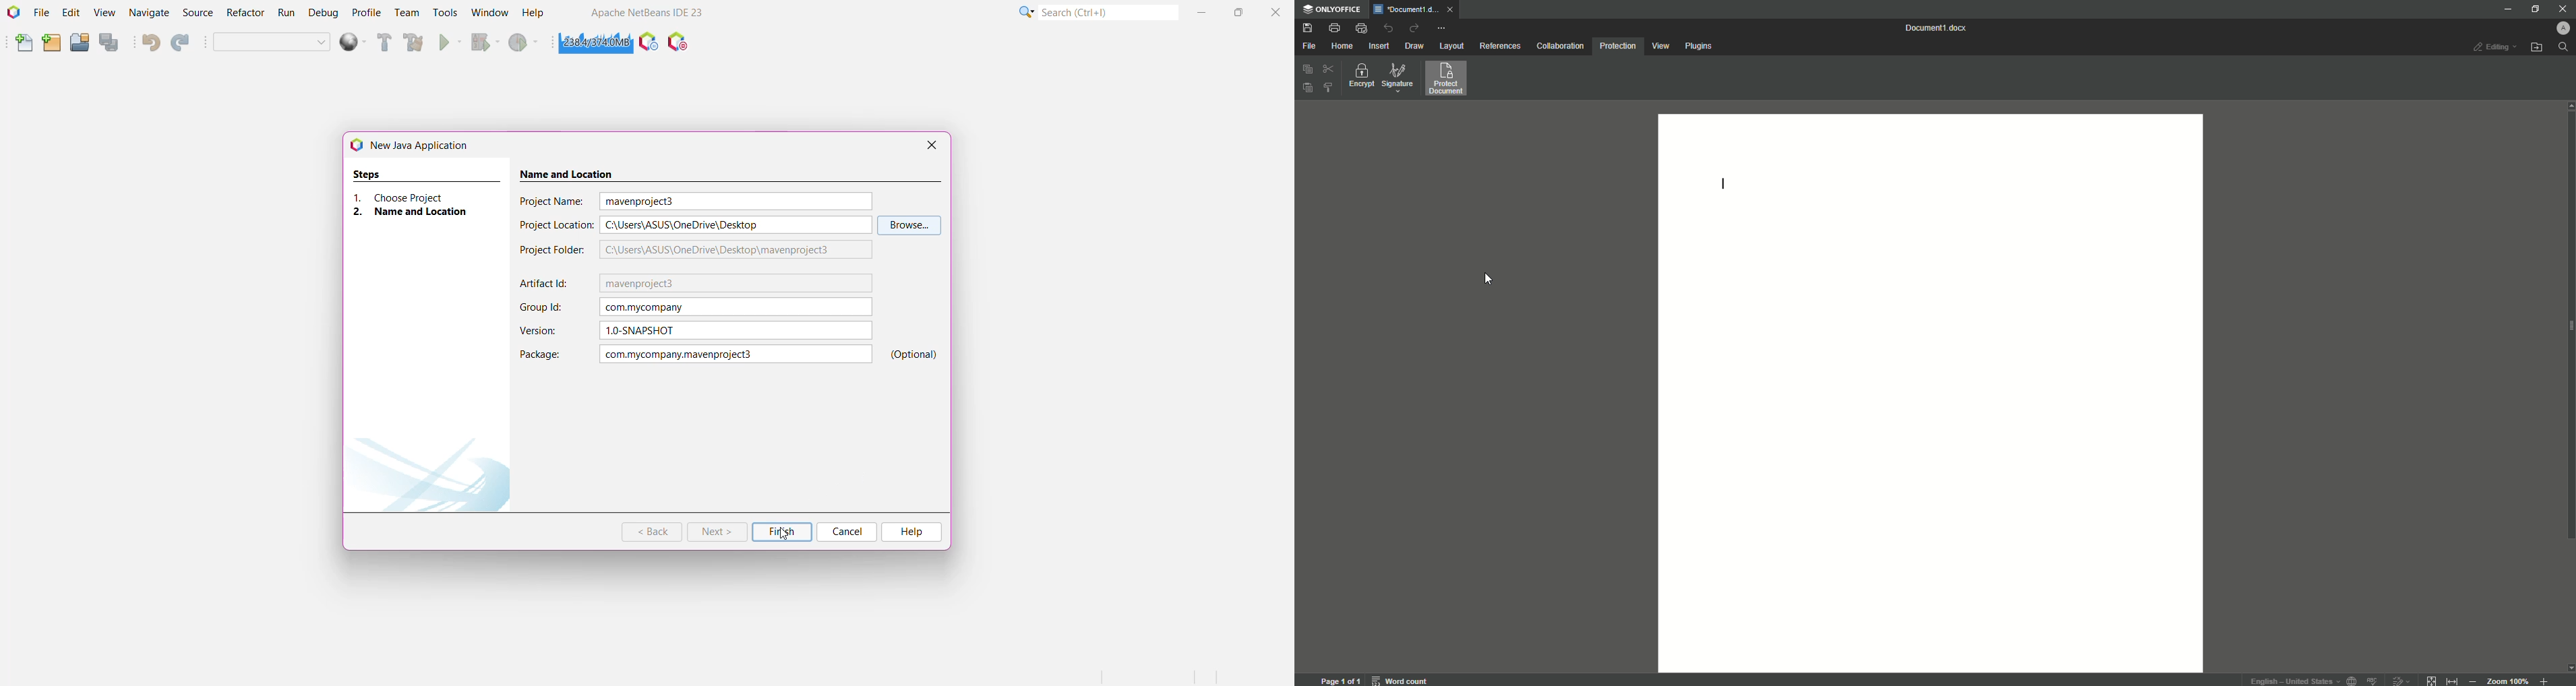 This screenshot has height=700, width=2576. I want to click on text language, so click(2292, 679).